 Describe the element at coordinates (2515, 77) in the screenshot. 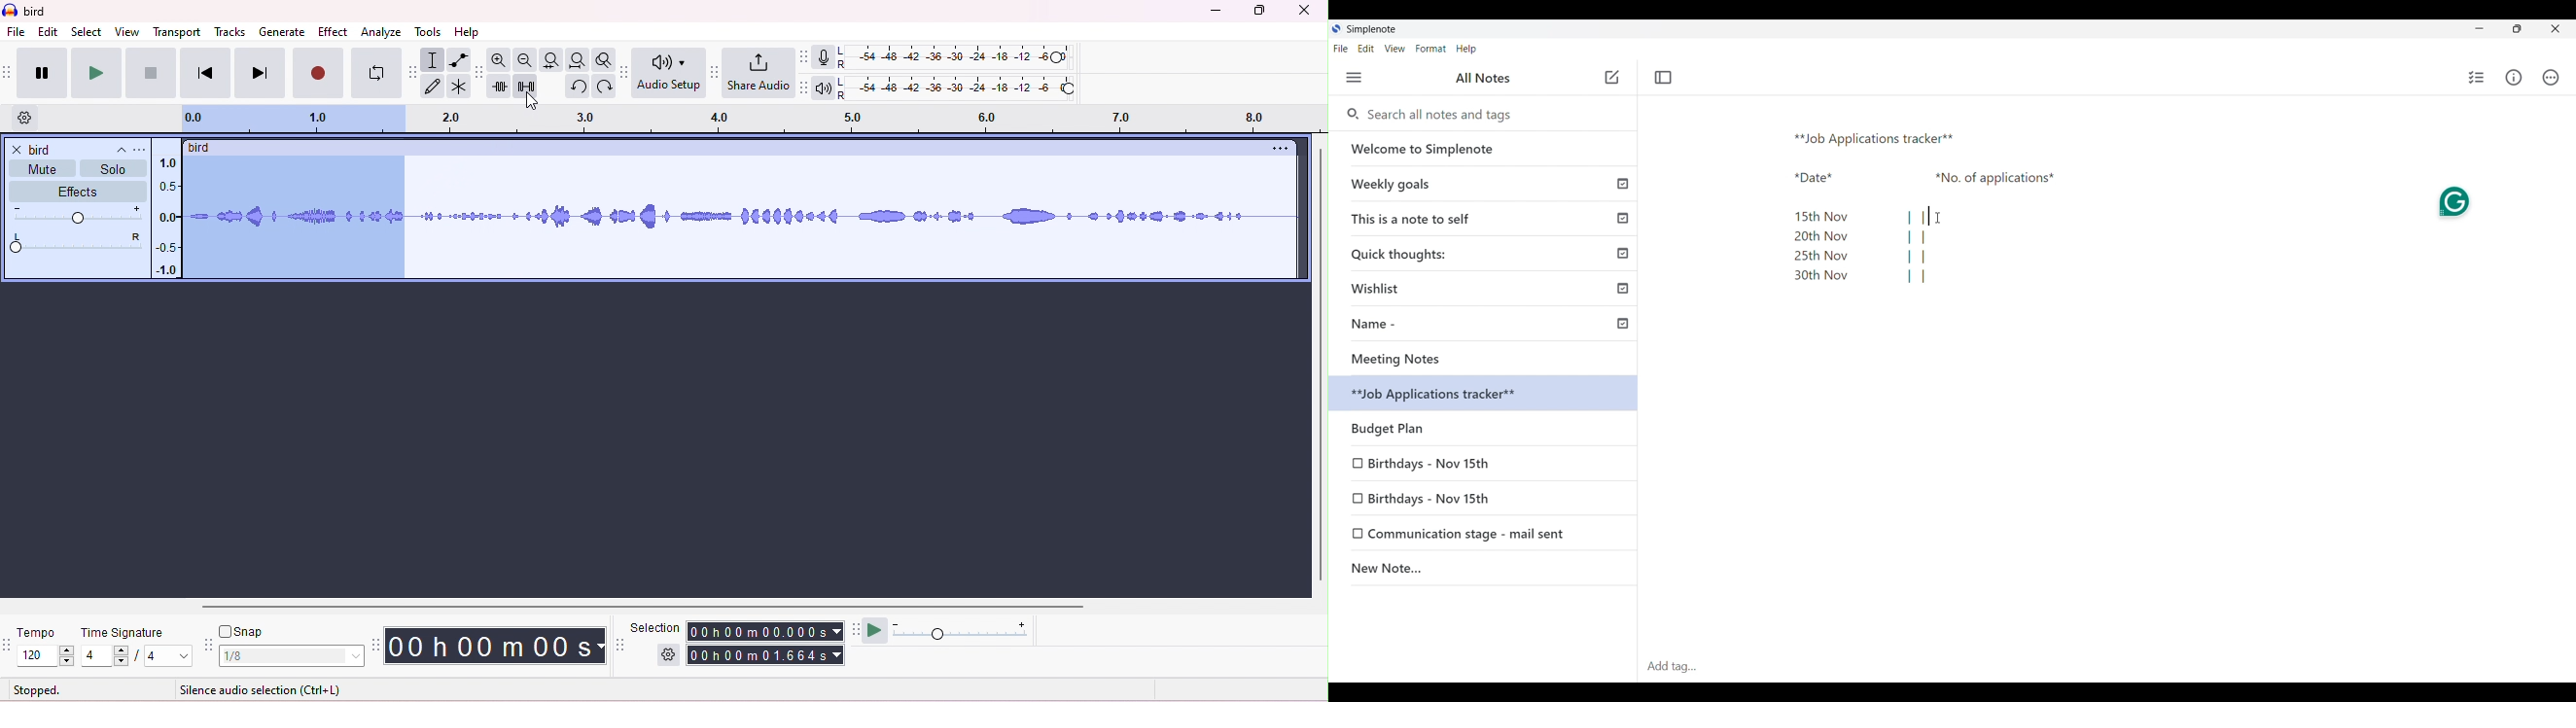

I see `Info` at that location.